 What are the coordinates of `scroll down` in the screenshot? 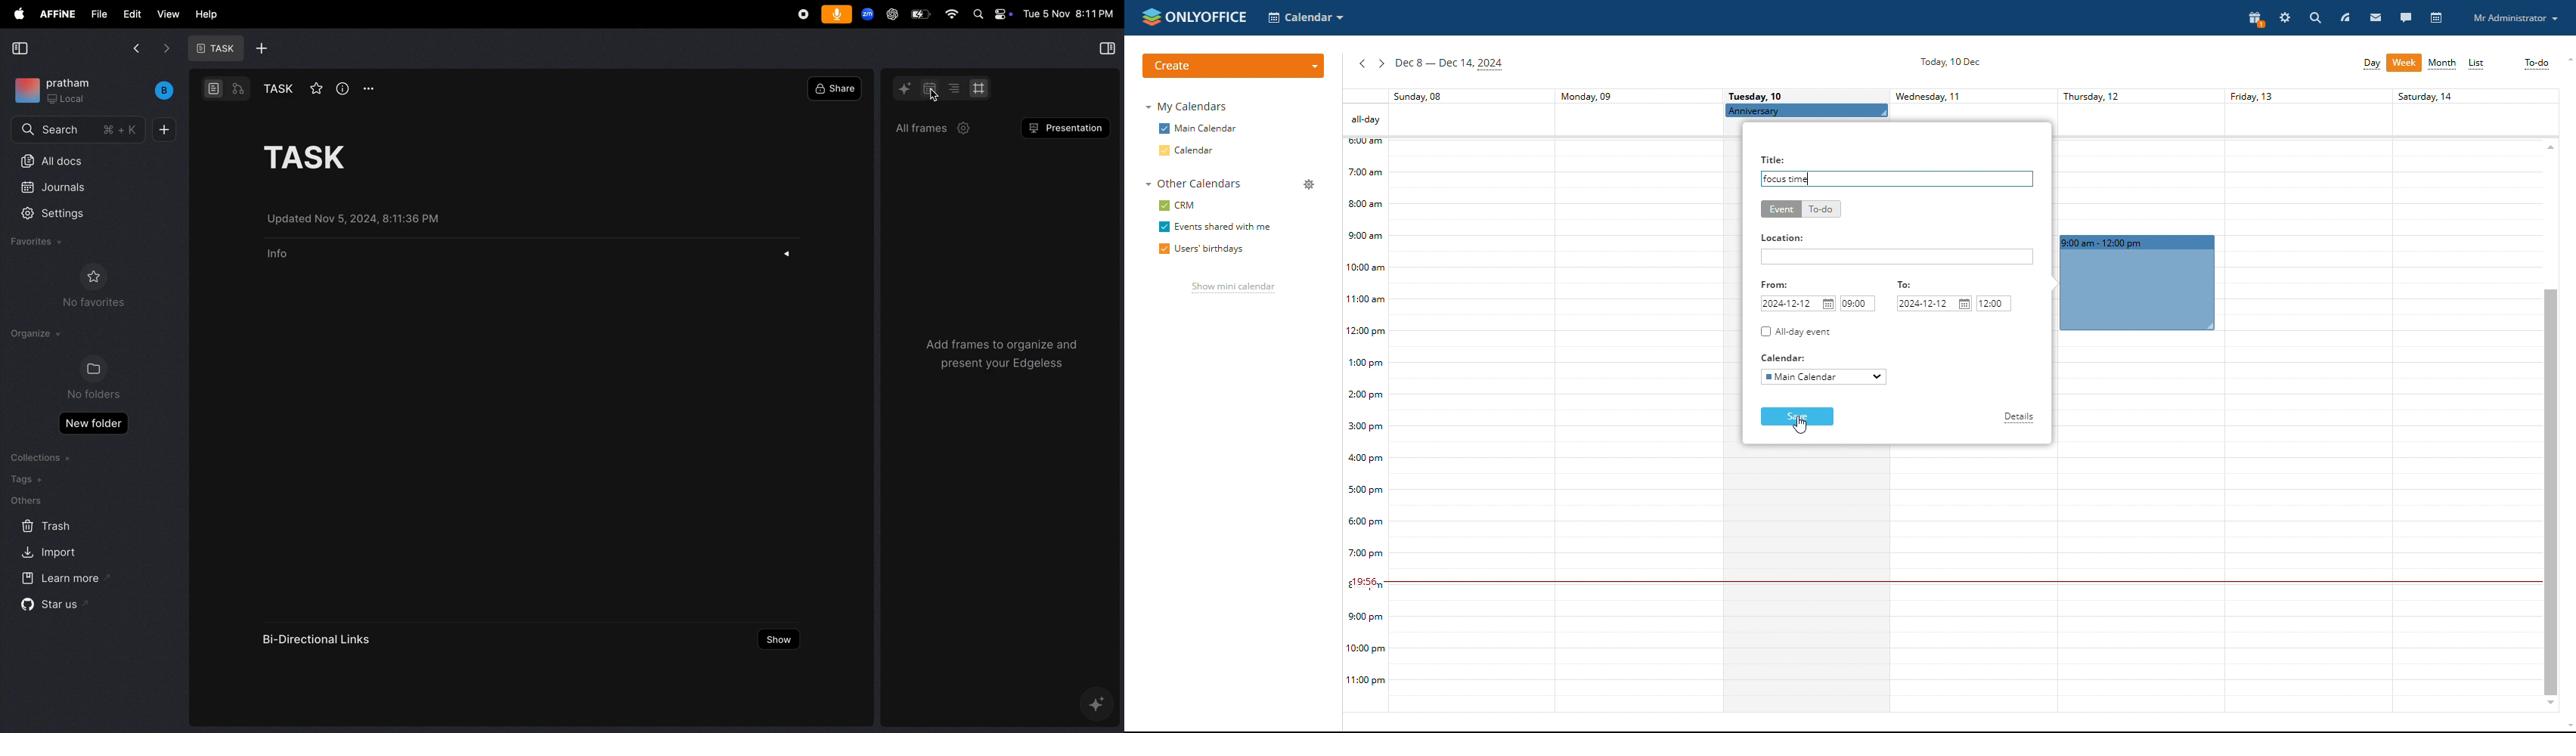 It's located at (2550, 704).